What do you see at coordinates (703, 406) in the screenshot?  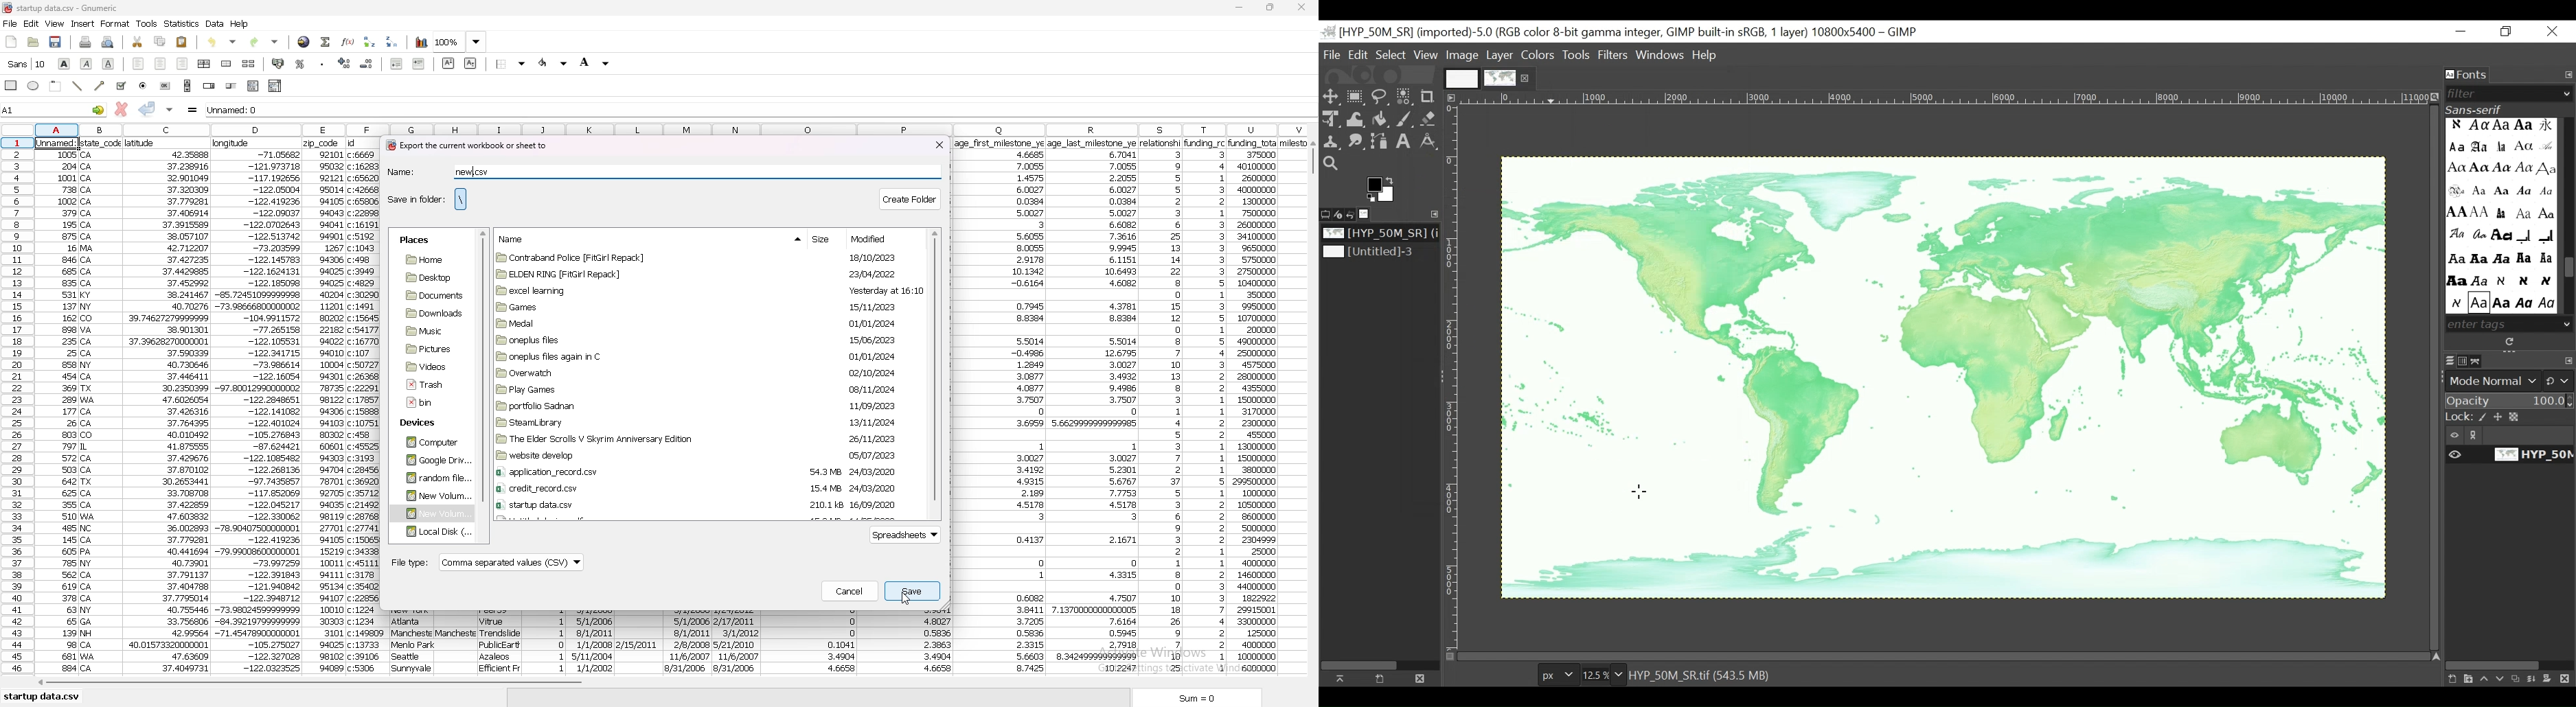 I see `folder` at bounding box center [703, 406].